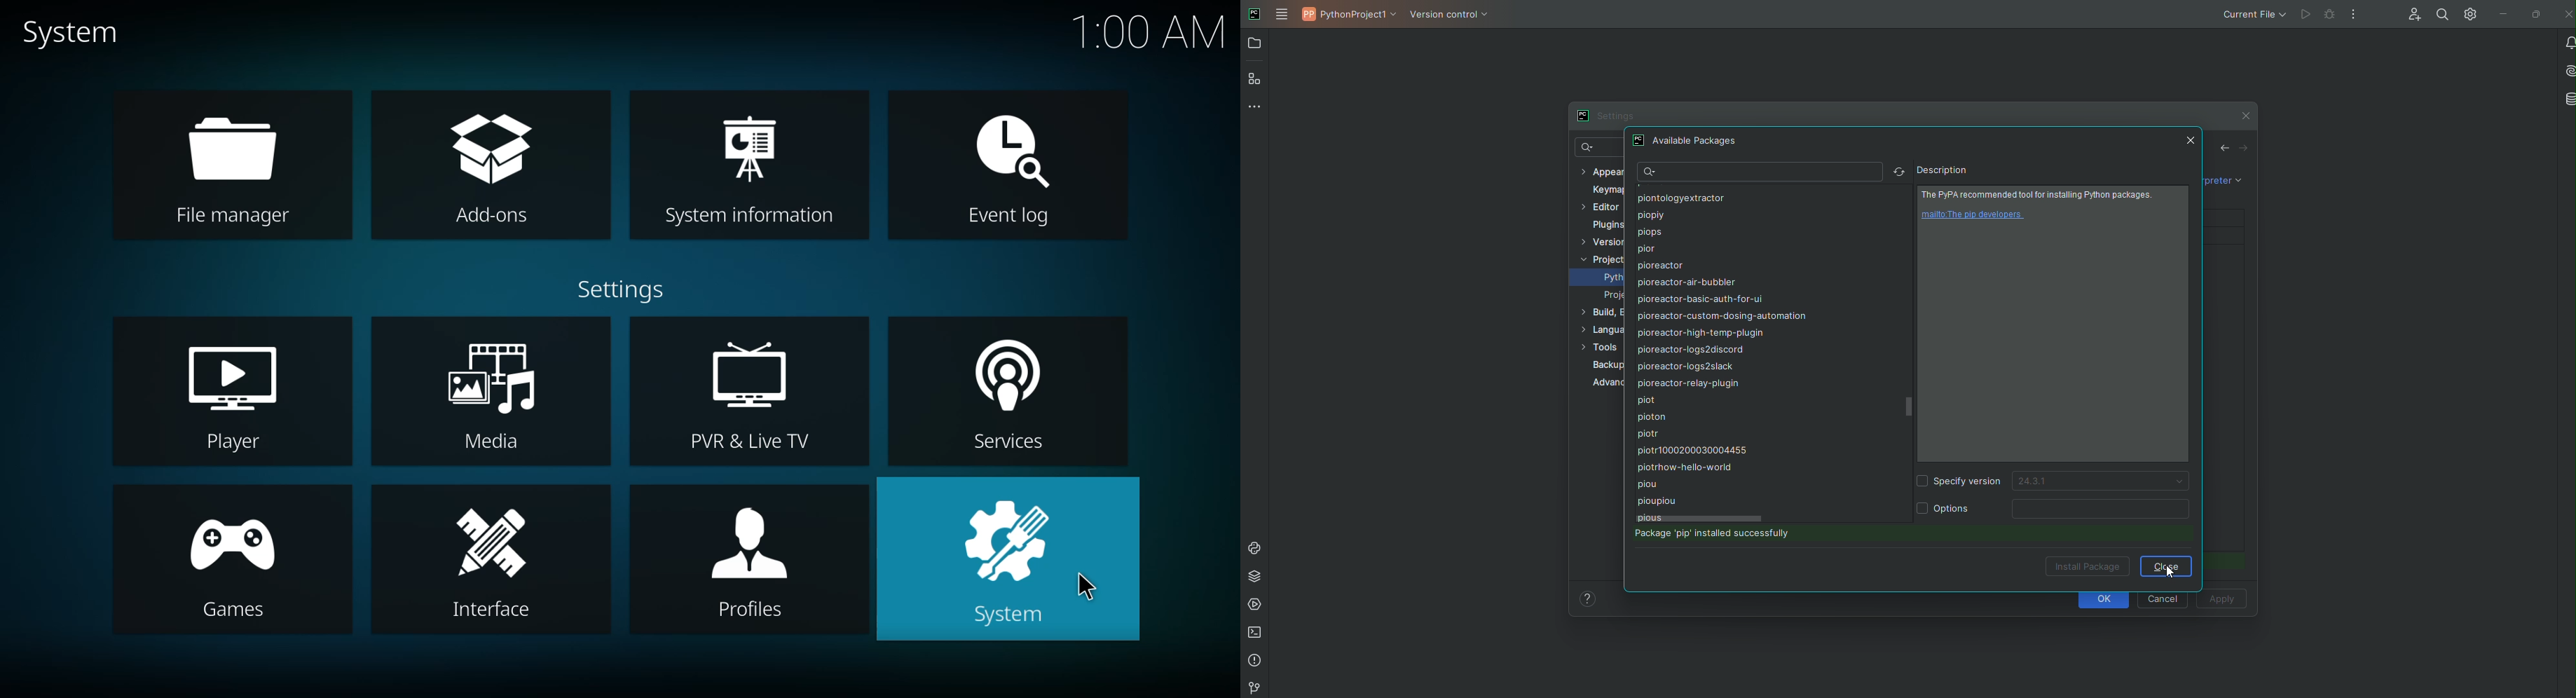 This screenshot has width=2576, height=700. I want to click on Specify version, so click(1961, 483).